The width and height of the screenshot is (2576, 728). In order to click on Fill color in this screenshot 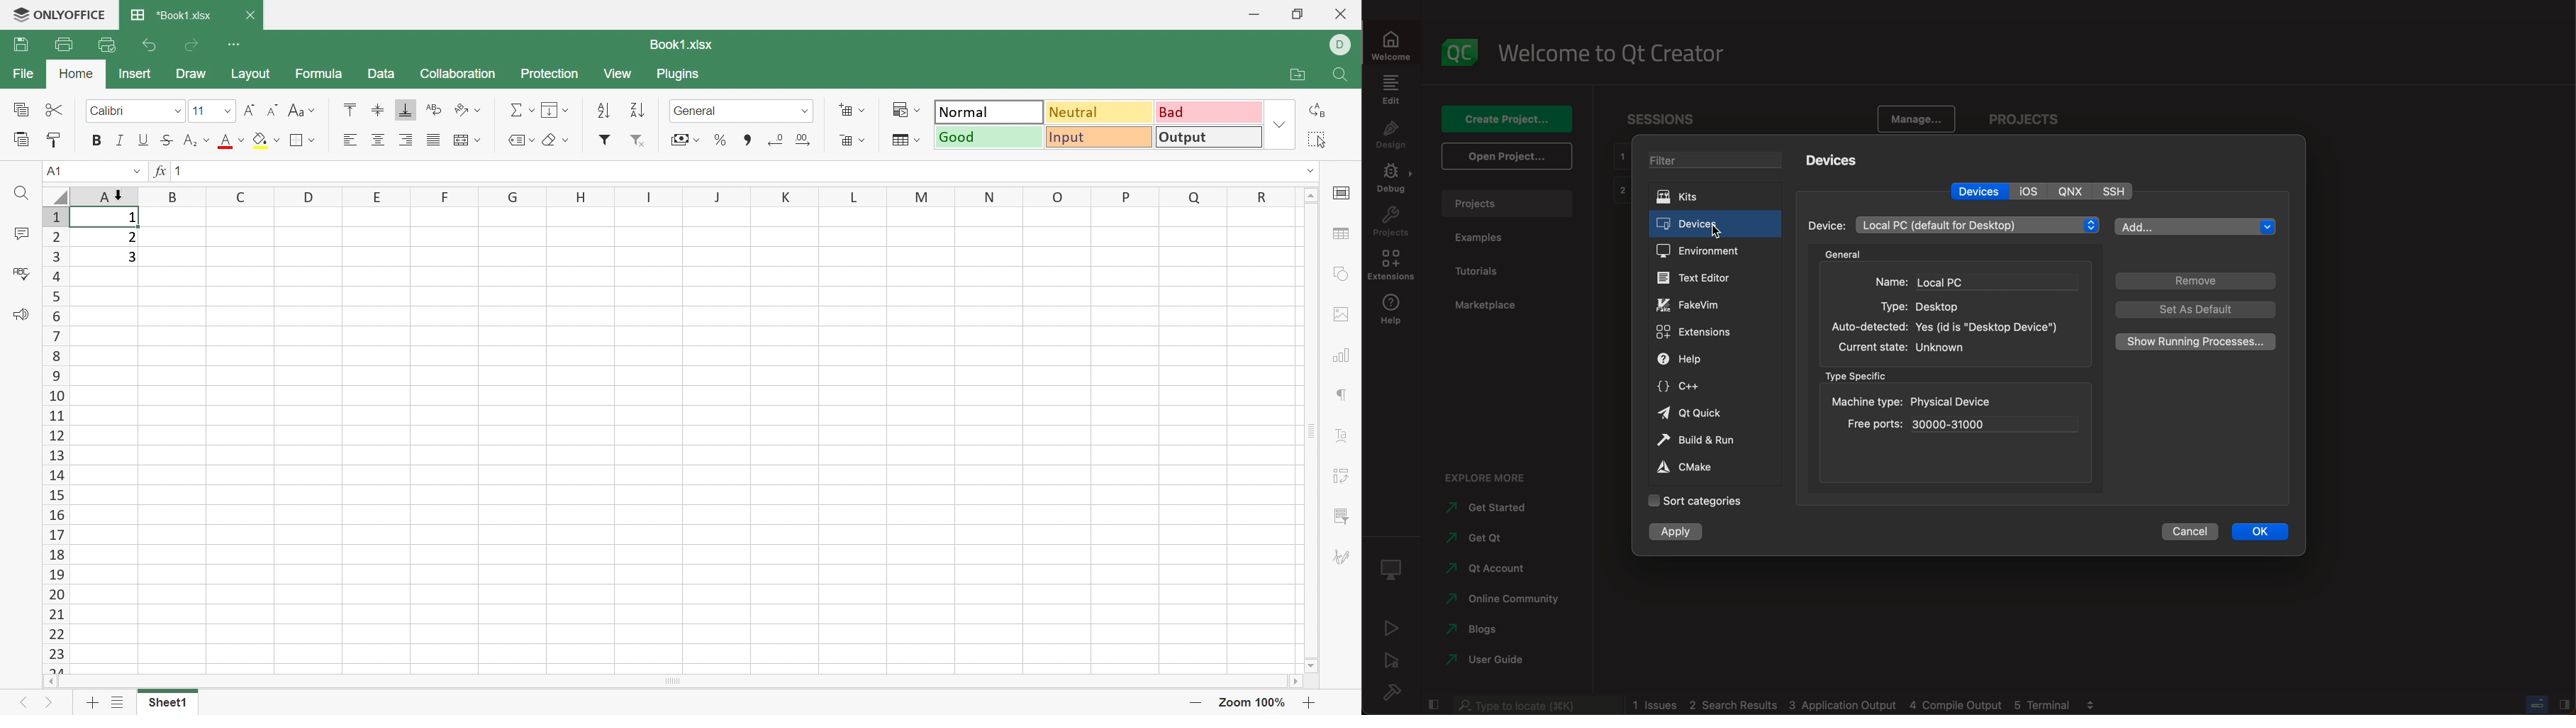, I will do `click(267, 138)`.